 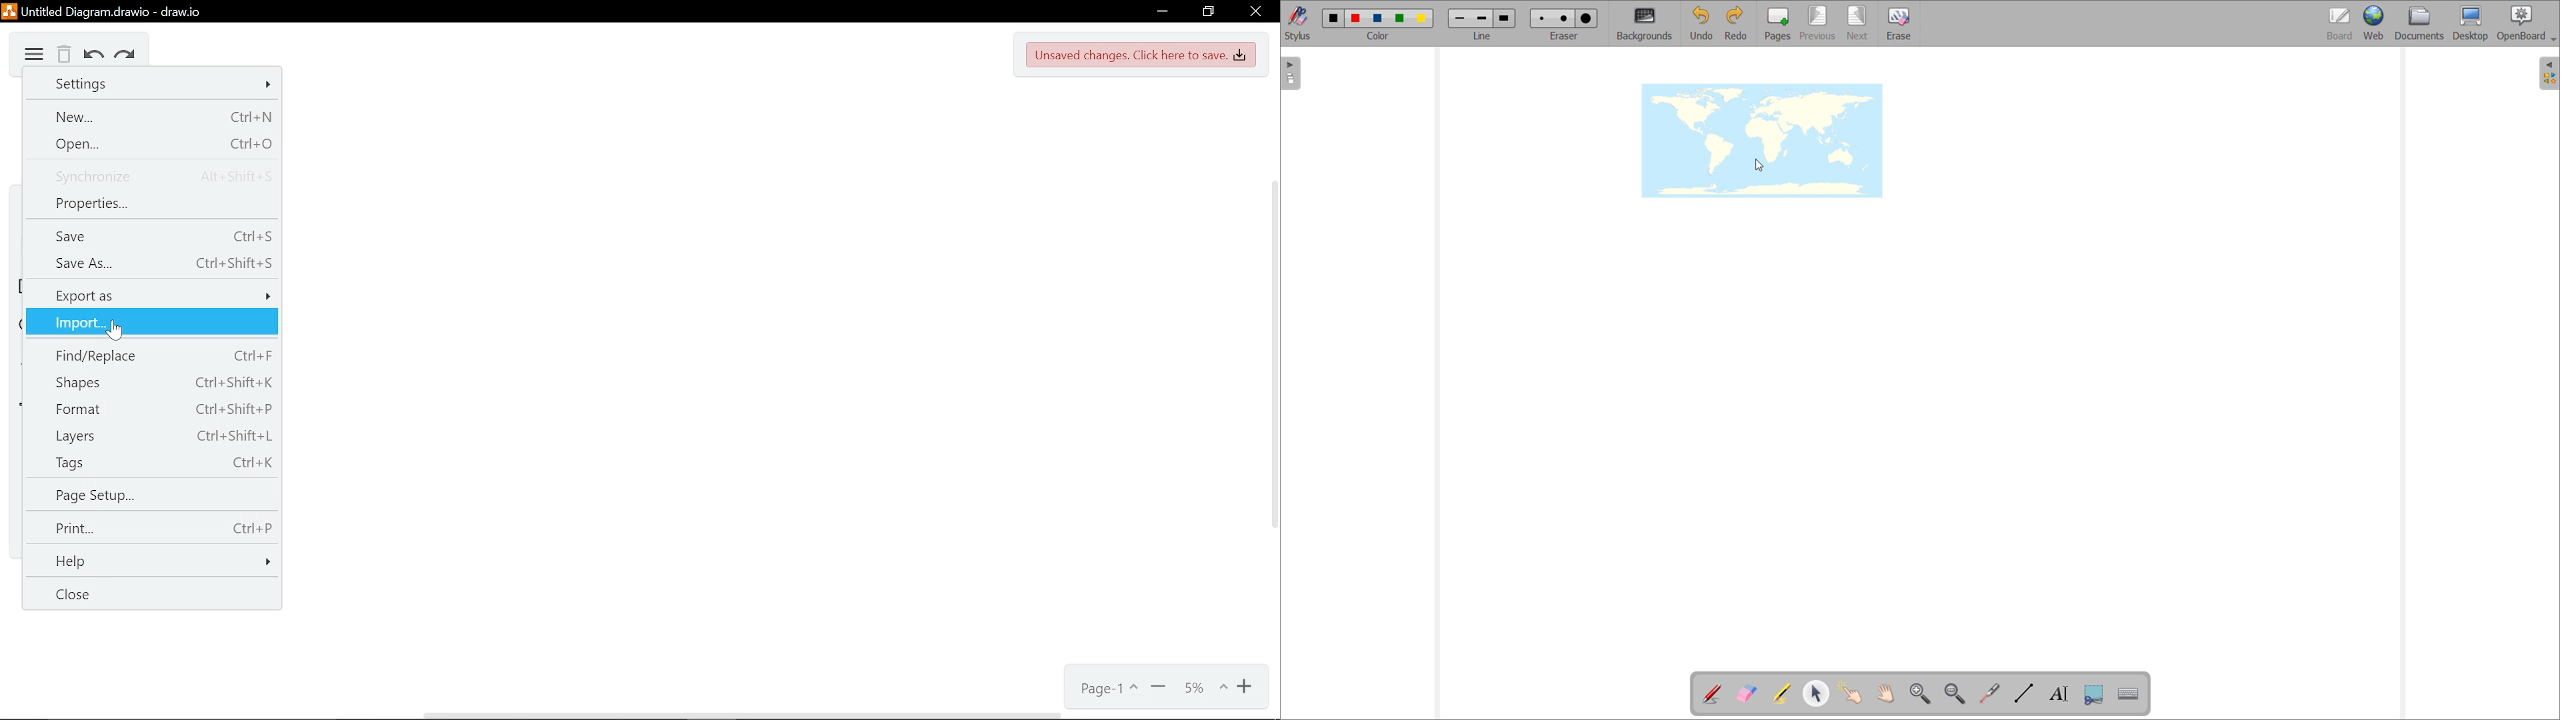 I want to click on find/Replace, so click(x=154, y=355).